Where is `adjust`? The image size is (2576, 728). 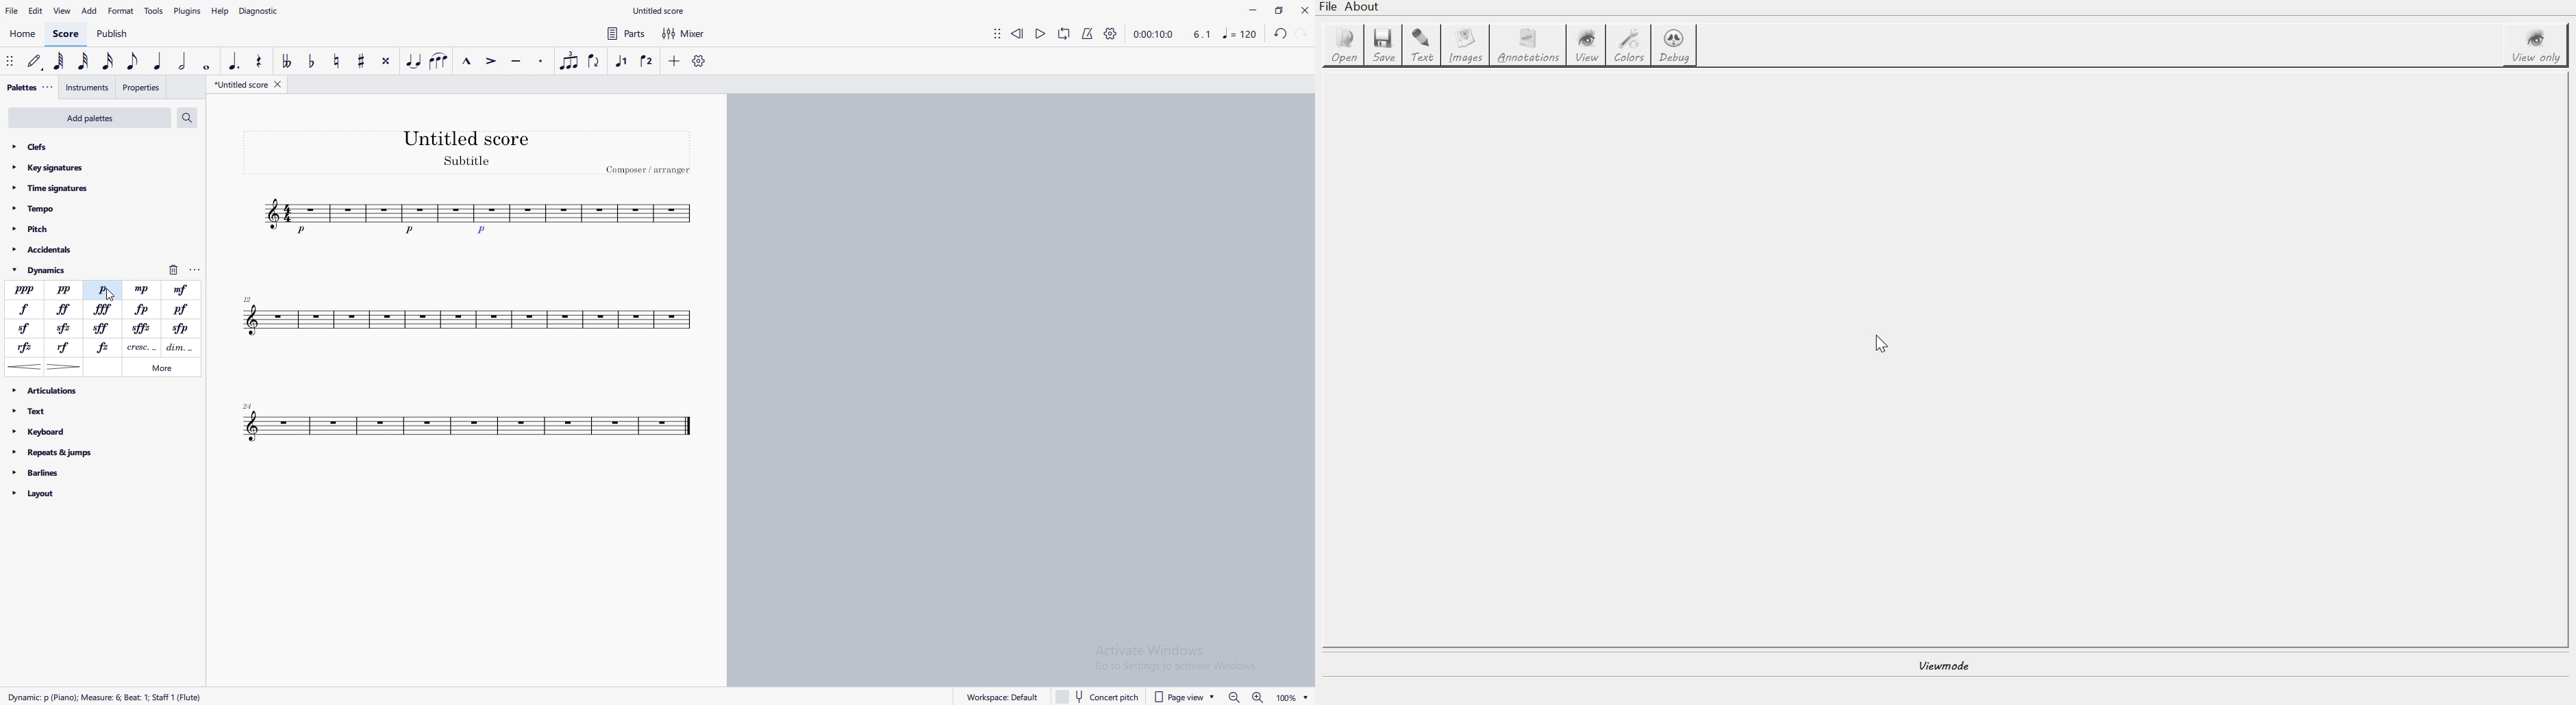
adjust is located at coordinates (997, 33).